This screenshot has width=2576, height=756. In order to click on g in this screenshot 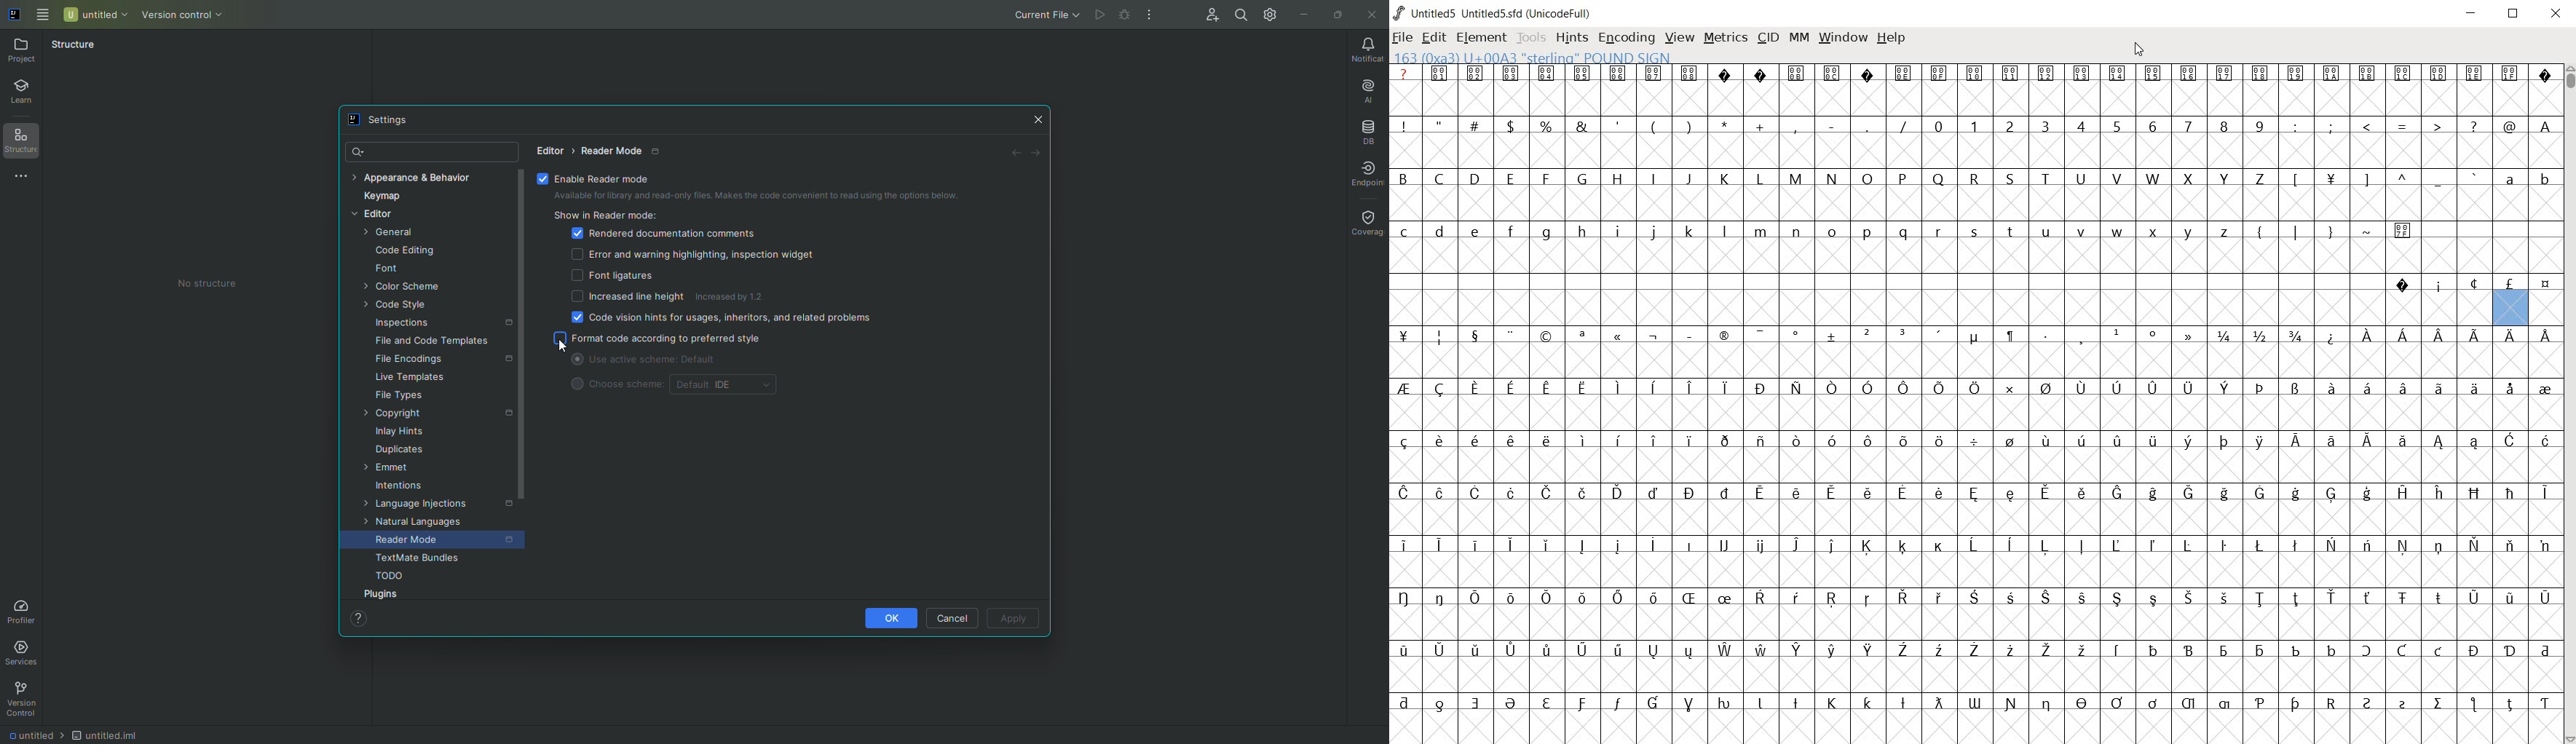, I will do `click(1546, 232)`.